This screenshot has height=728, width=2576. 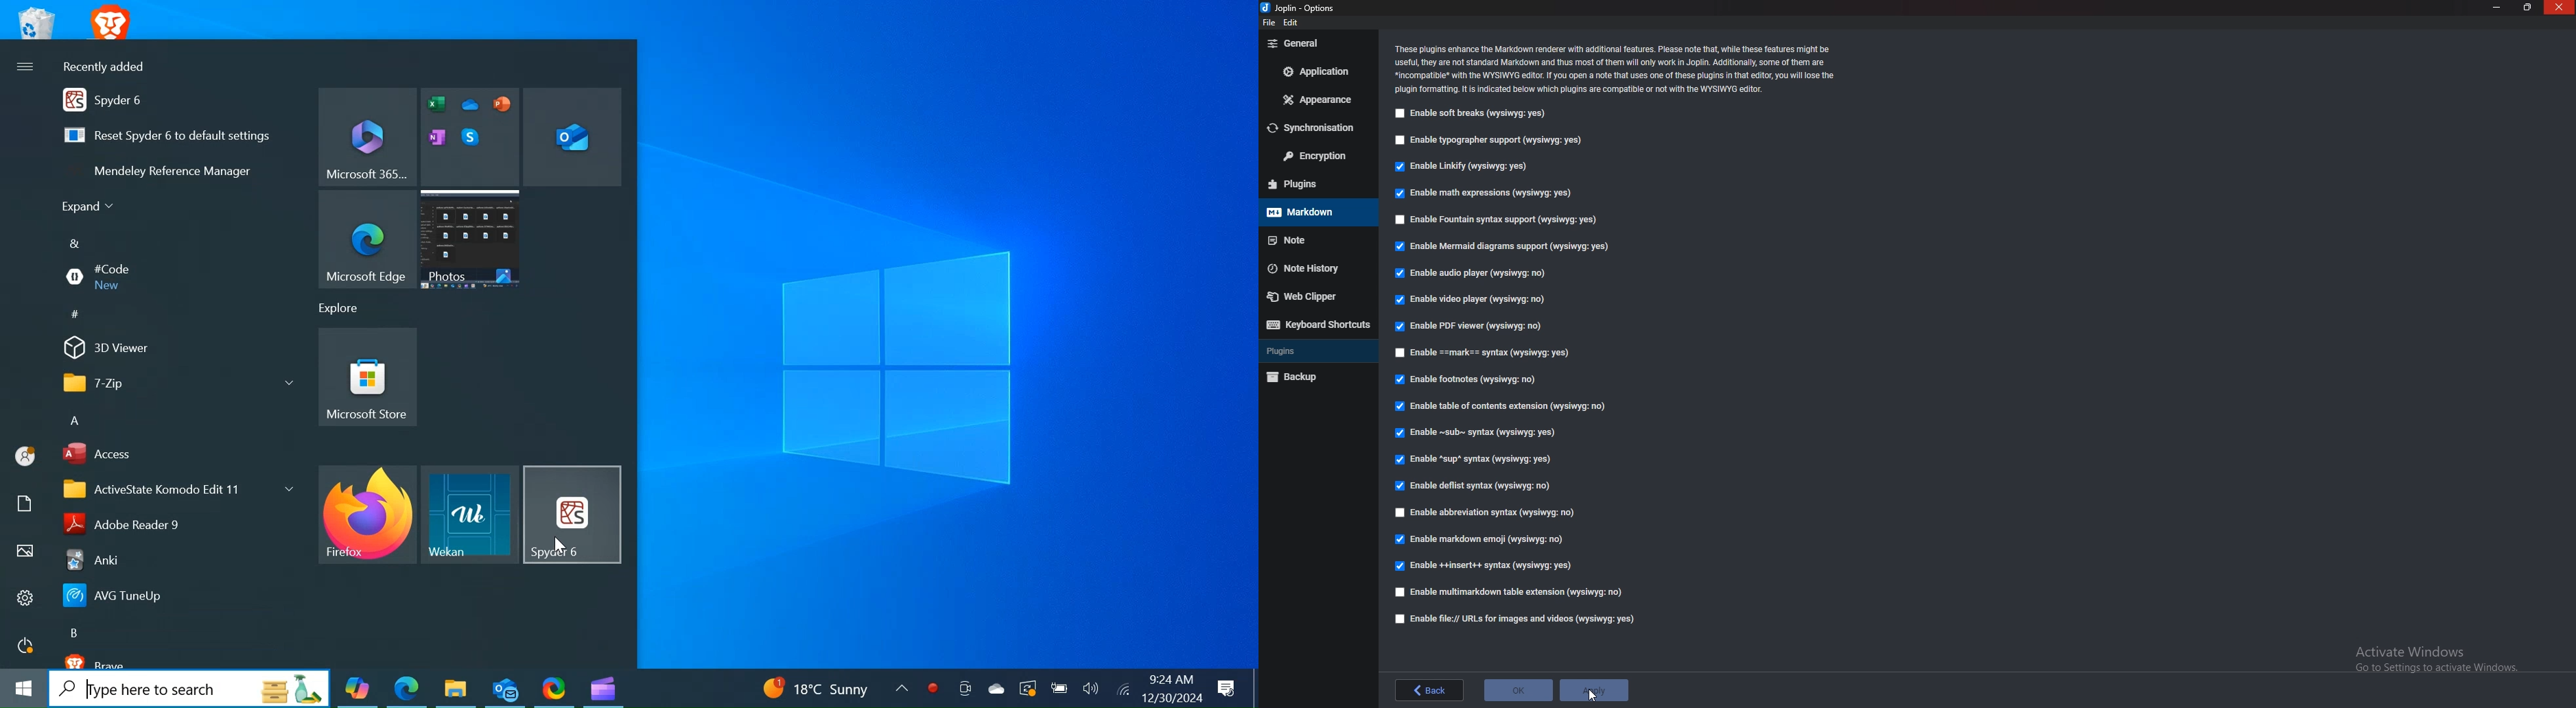 What do you see at coordinates (77, 244) in the screenshot?
I see `&` at bounding box center [77, 244].